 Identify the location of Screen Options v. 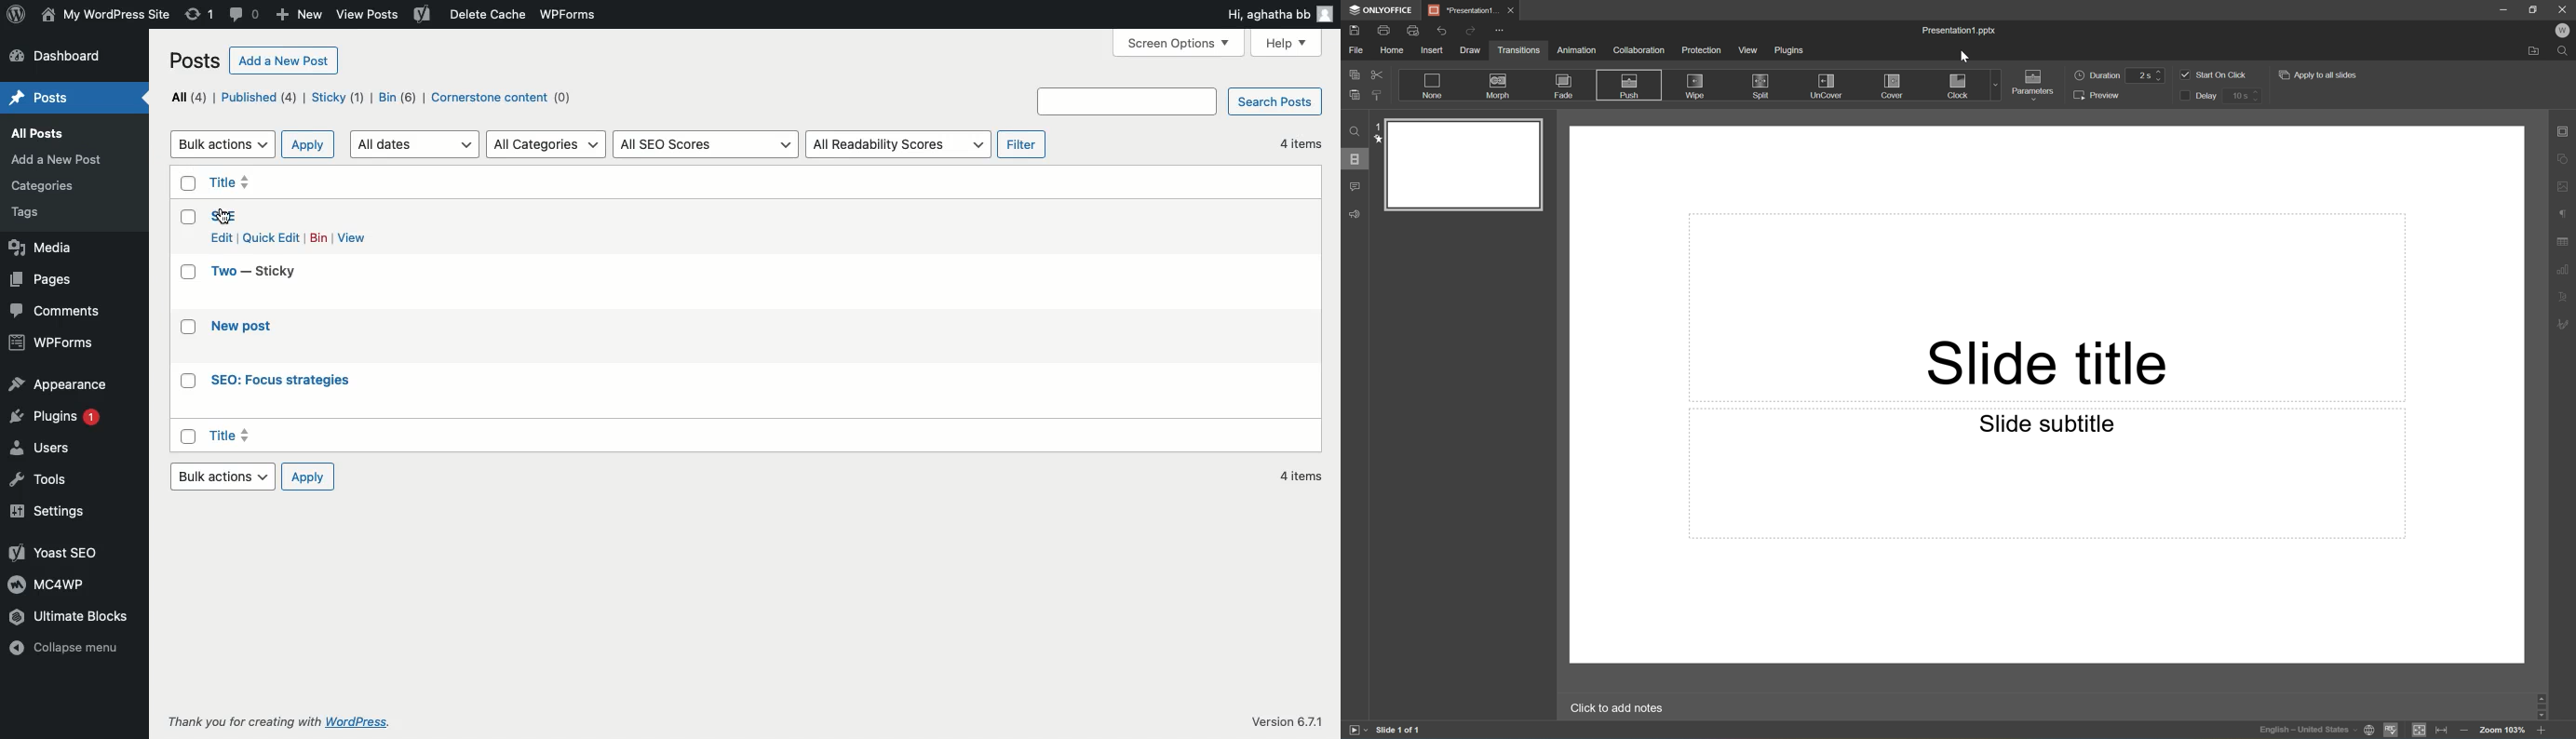
(1175, 42).